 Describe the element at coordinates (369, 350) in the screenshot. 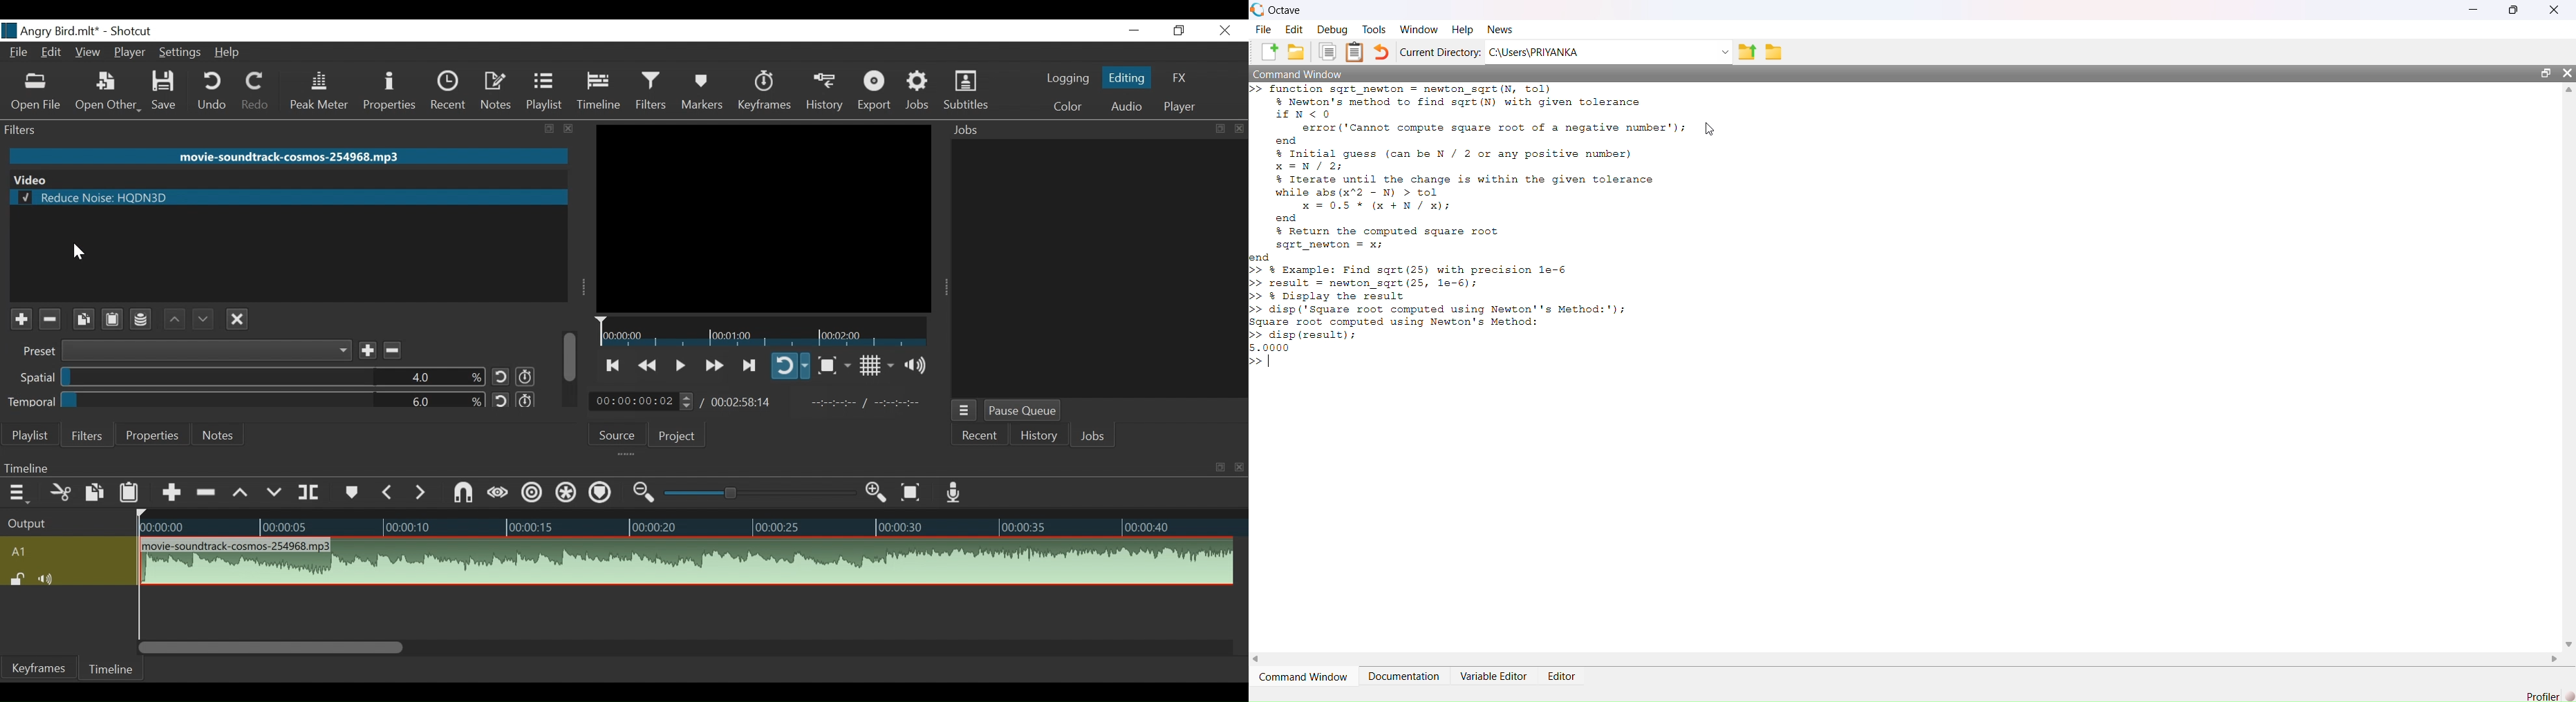

I see `Save` at that location.